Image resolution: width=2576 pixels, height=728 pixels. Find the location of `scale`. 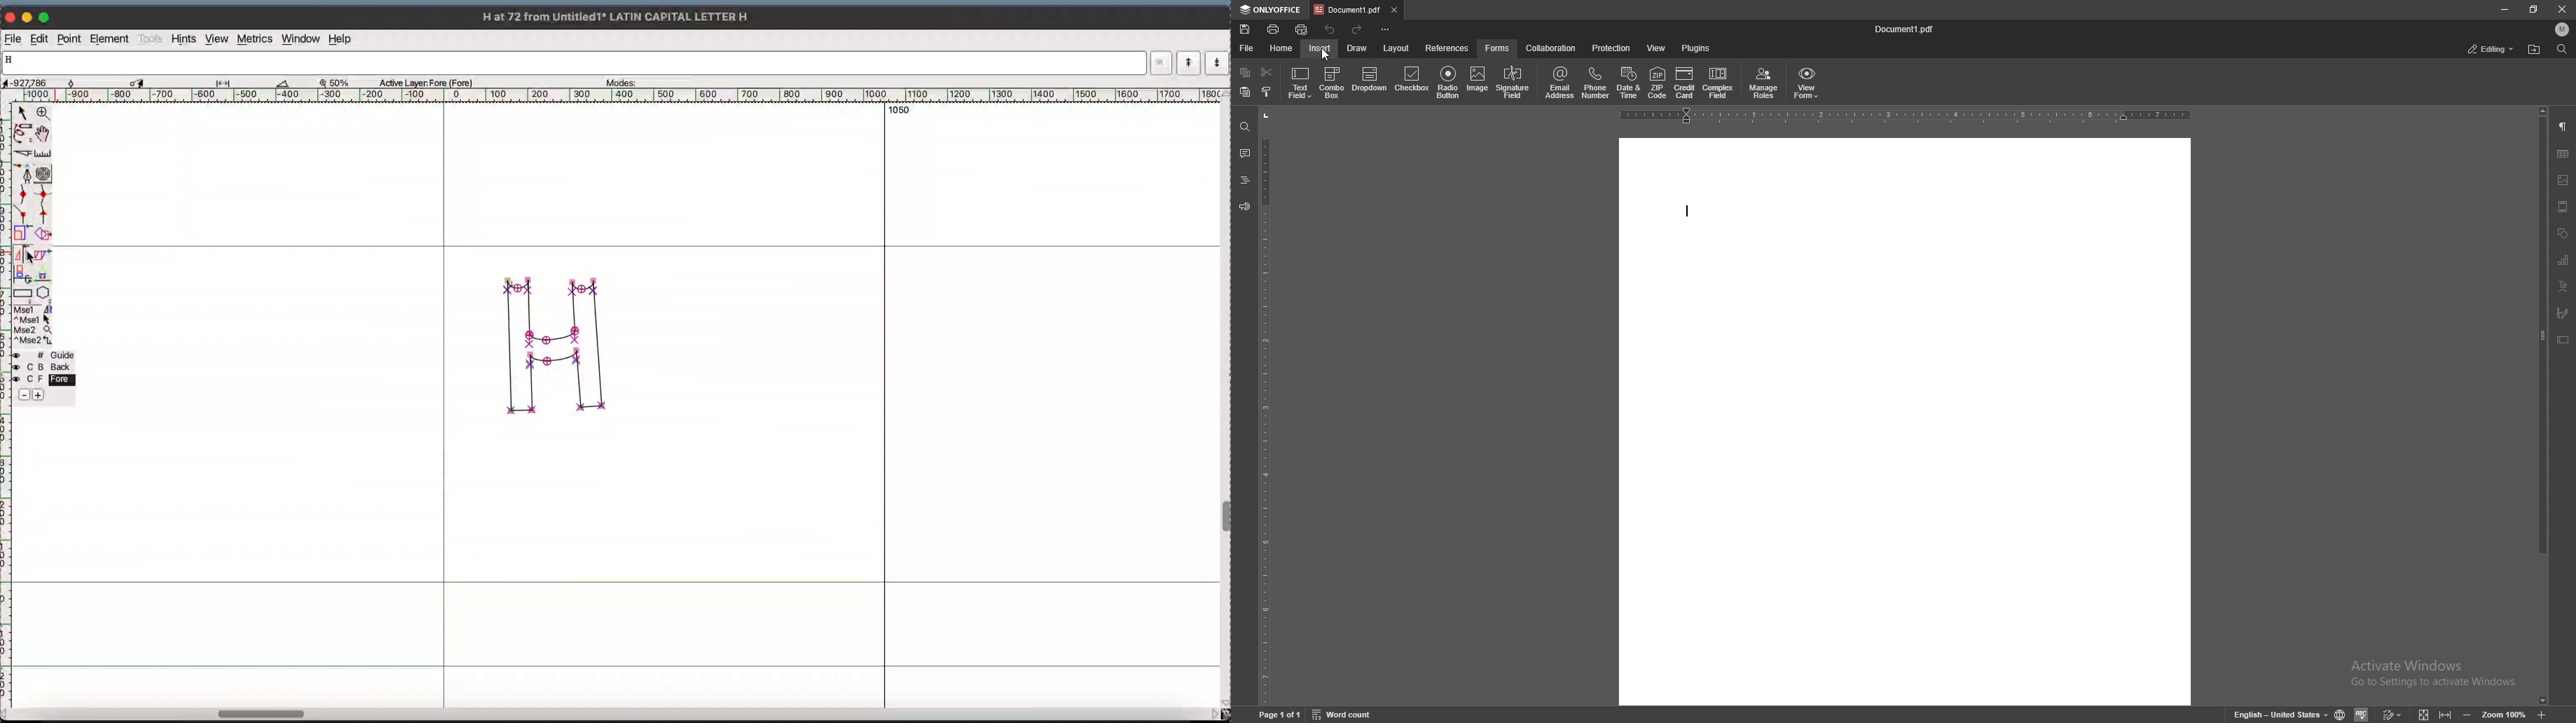

scale is located at coordinates (22, 233).